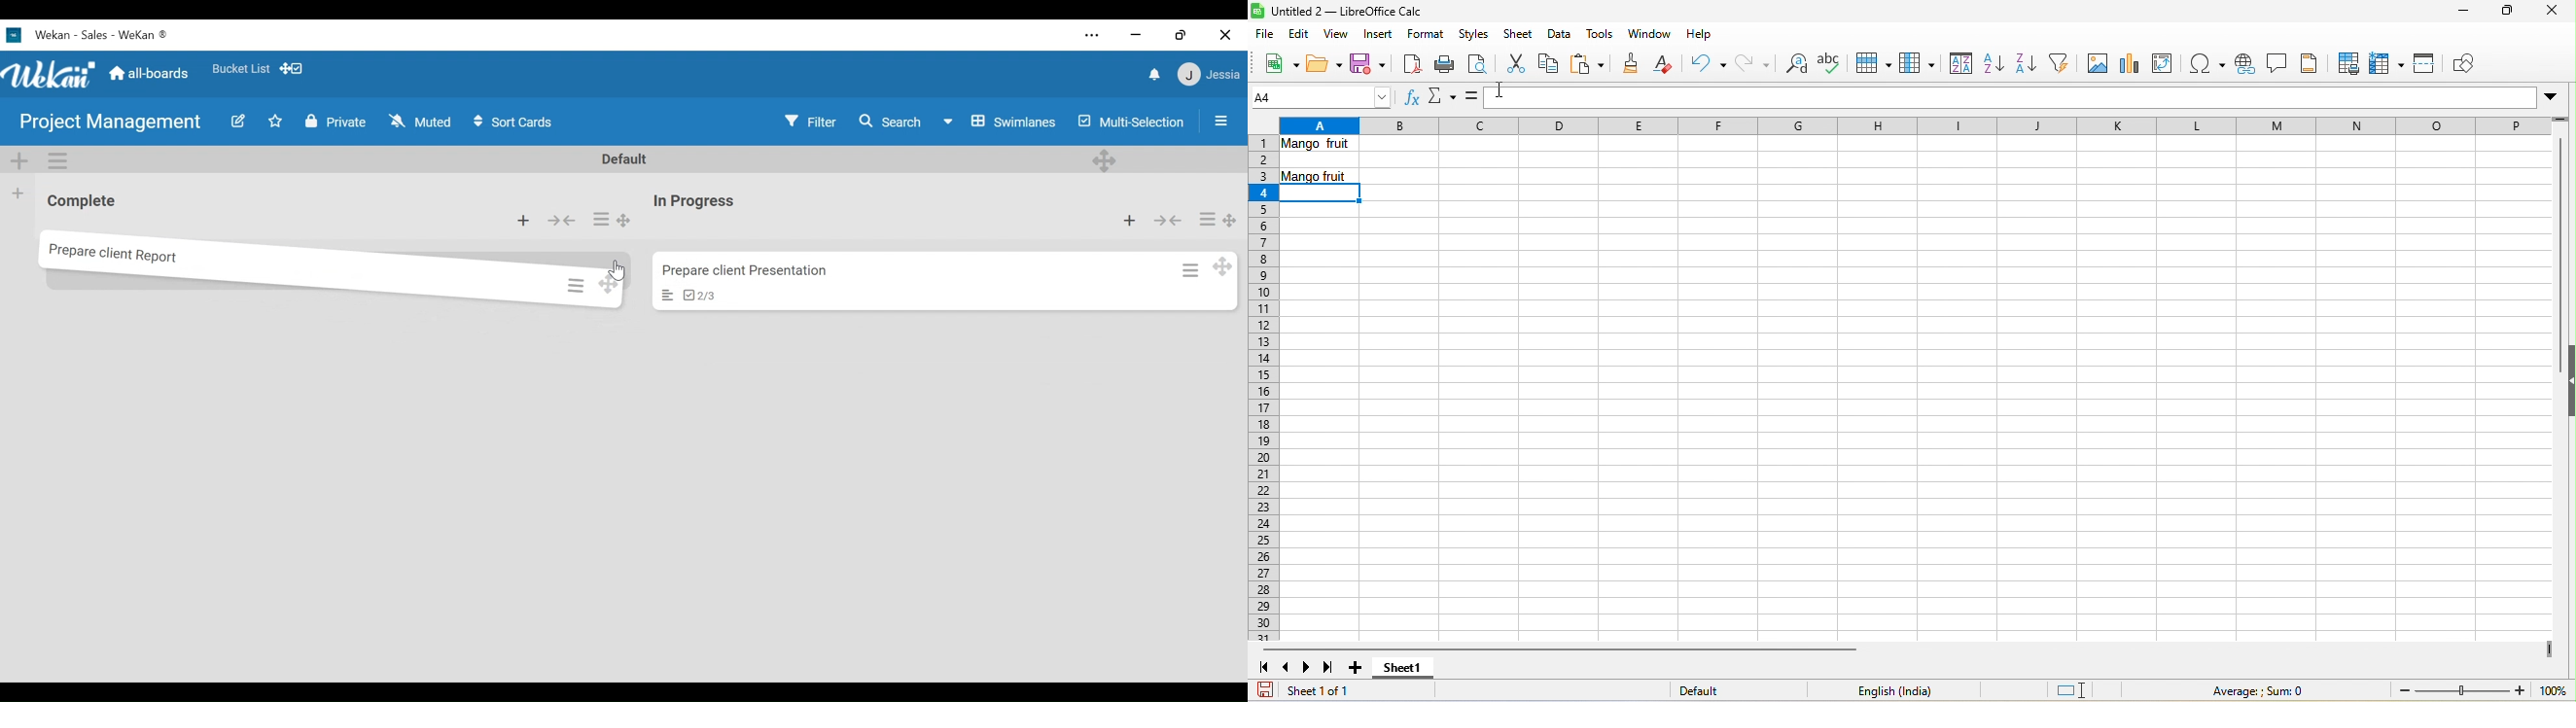 The image size is (2576, 728). What do you see at coordinates (1440, 100) in the screenshot?
I see `select function` at bounding box center [1440, 100].